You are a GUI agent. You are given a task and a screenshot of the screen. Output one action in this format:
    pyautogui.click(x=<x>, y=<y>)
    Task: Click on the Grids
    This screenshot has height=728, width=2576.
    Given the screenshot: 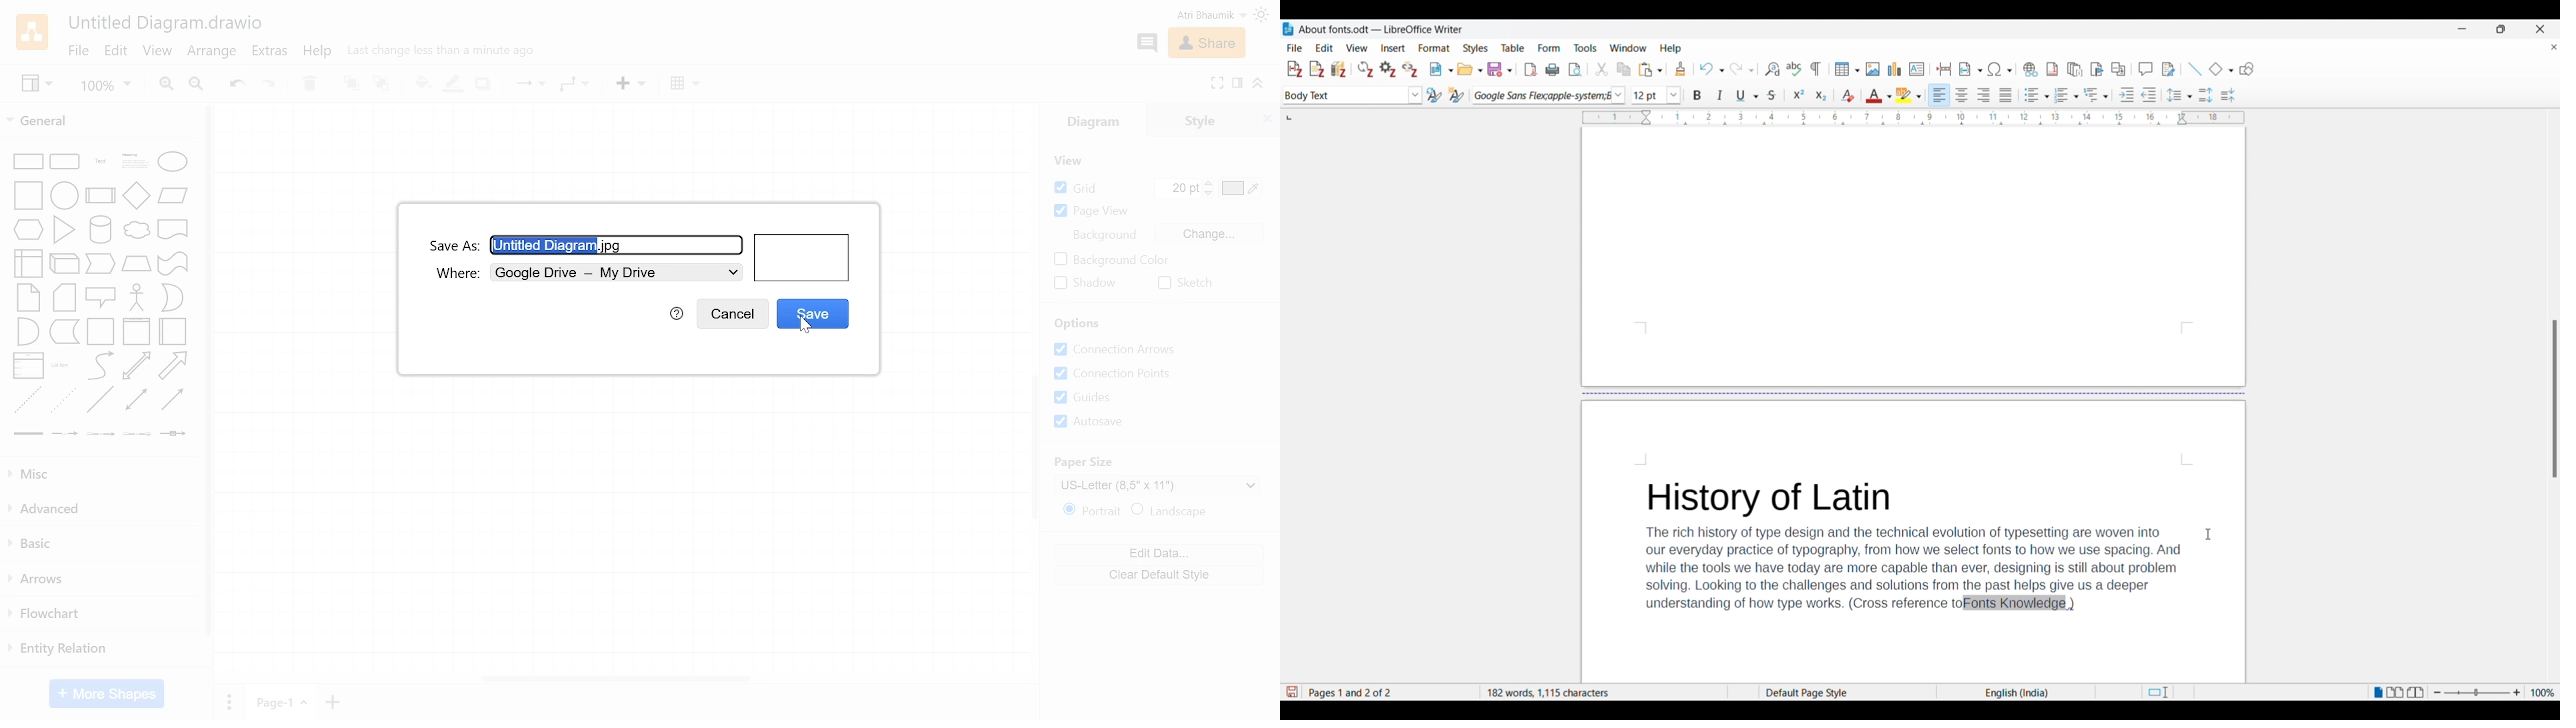 What is the action you would take?
    pyautogui.click(x=1128, y=398)
    